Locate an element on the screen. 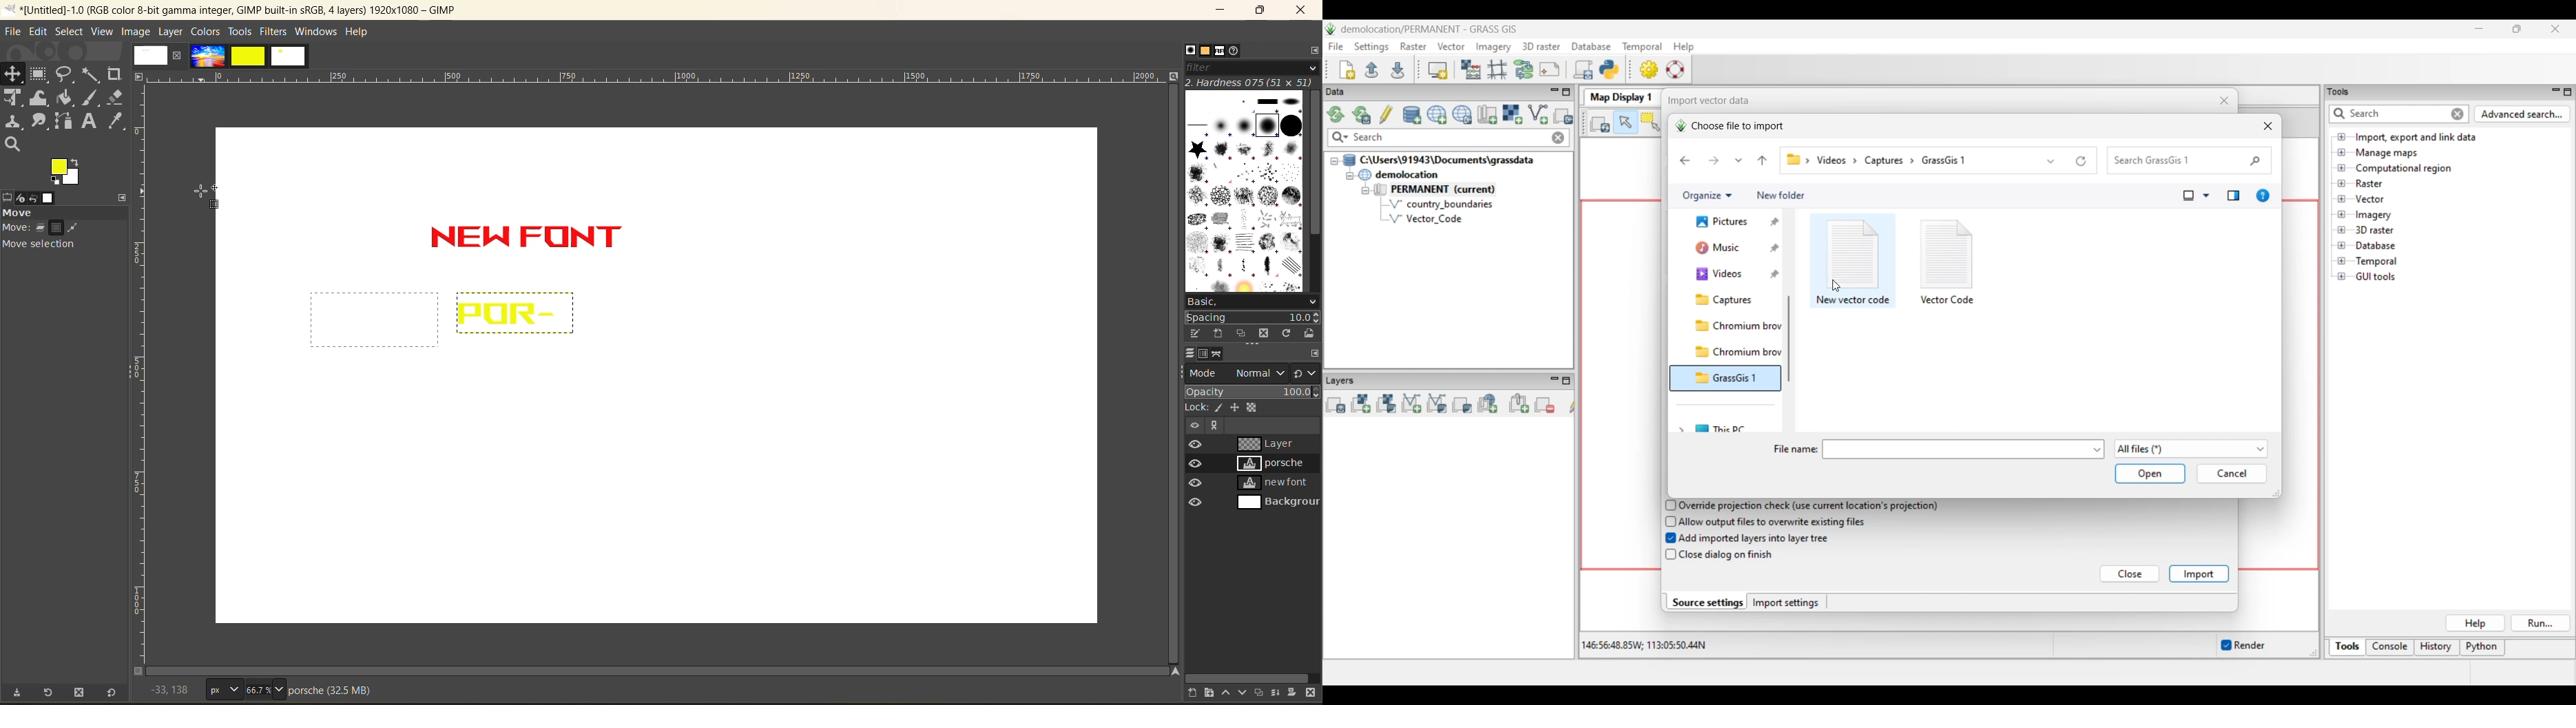 Image resolution: width=2576 pixels, height=728 pixels. tool options is located at coordinates (8, 198).